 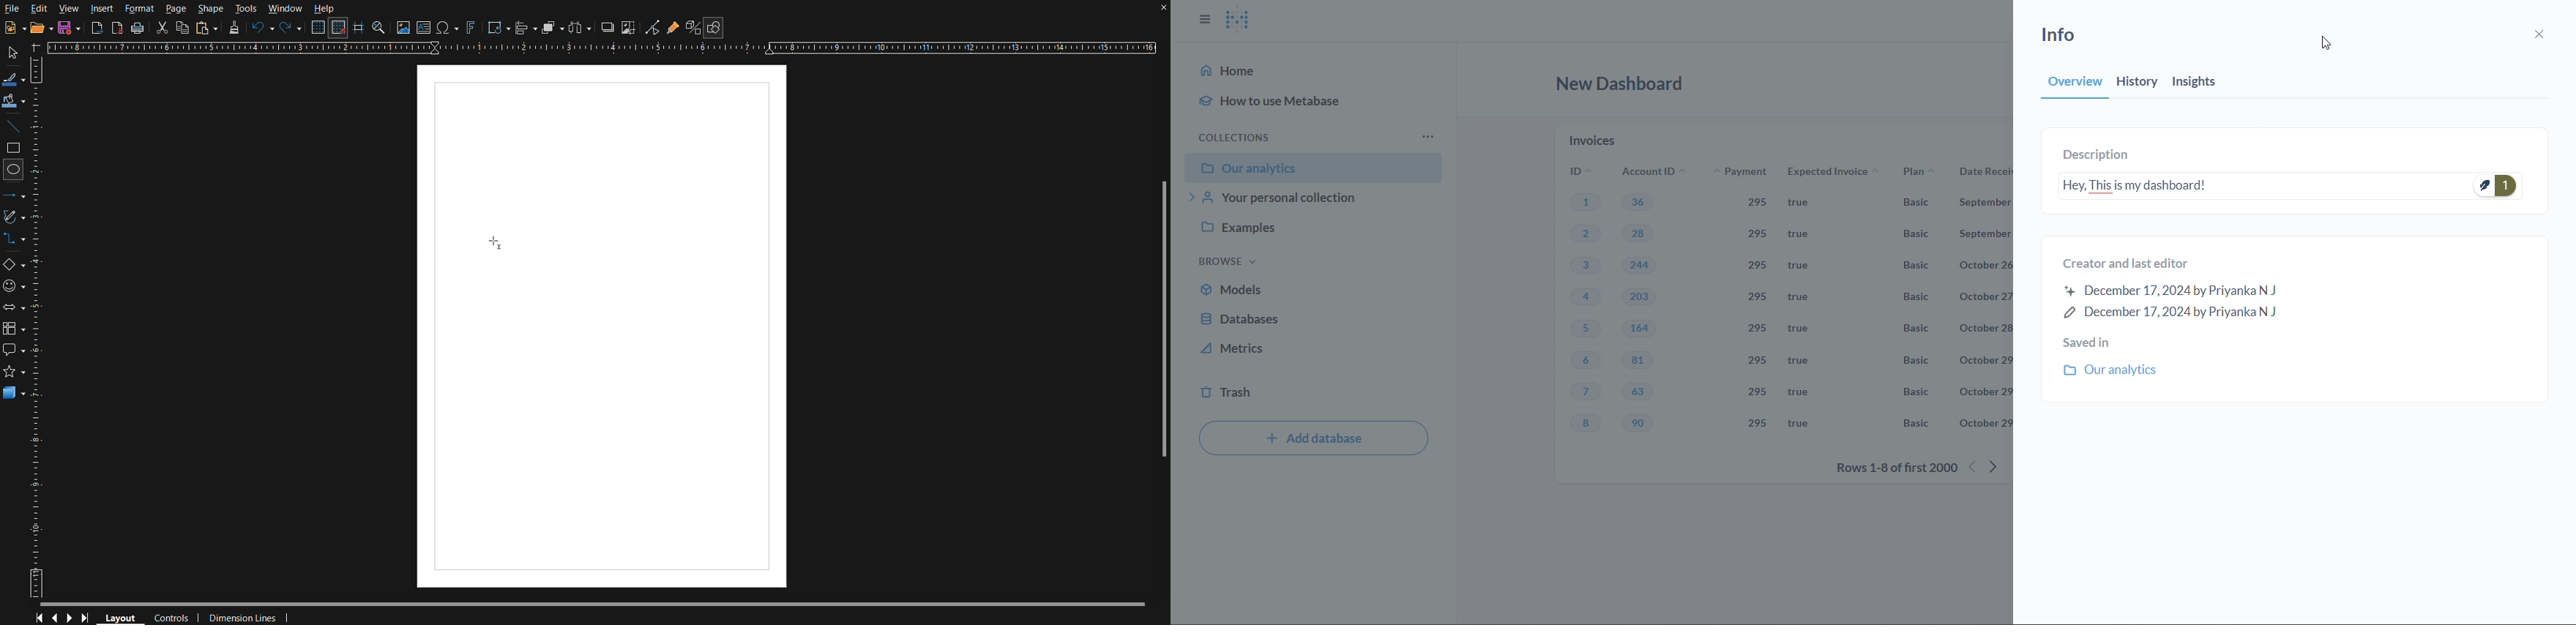 I want to click on Window, so click(x=285, y=8).